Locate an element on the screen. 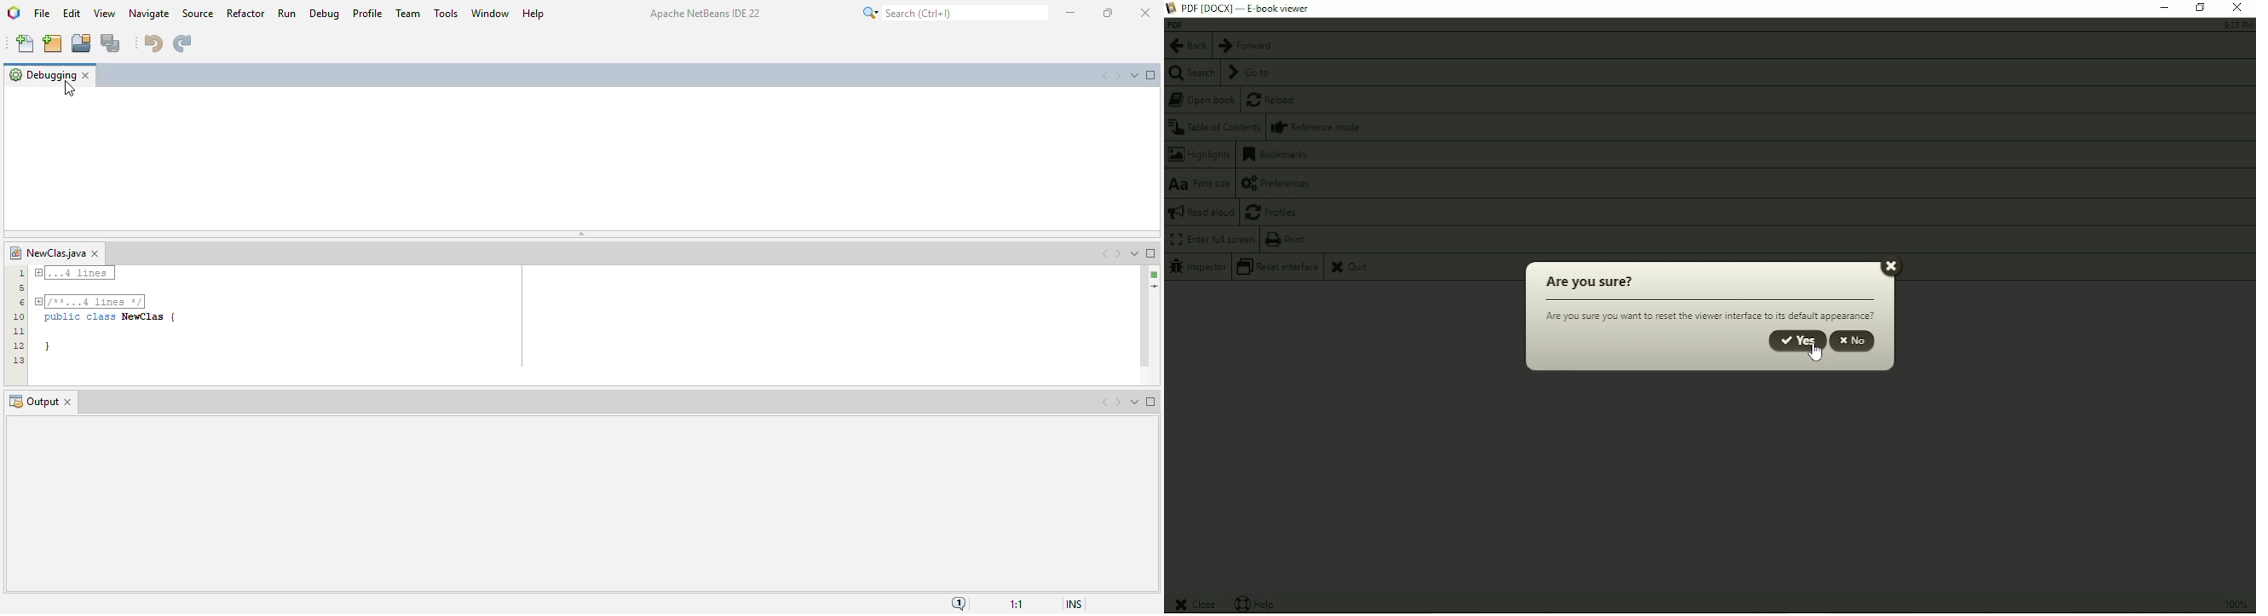 The height and width of the screenshot is (616, 2268). Time is located at coordinates (2236, 25).